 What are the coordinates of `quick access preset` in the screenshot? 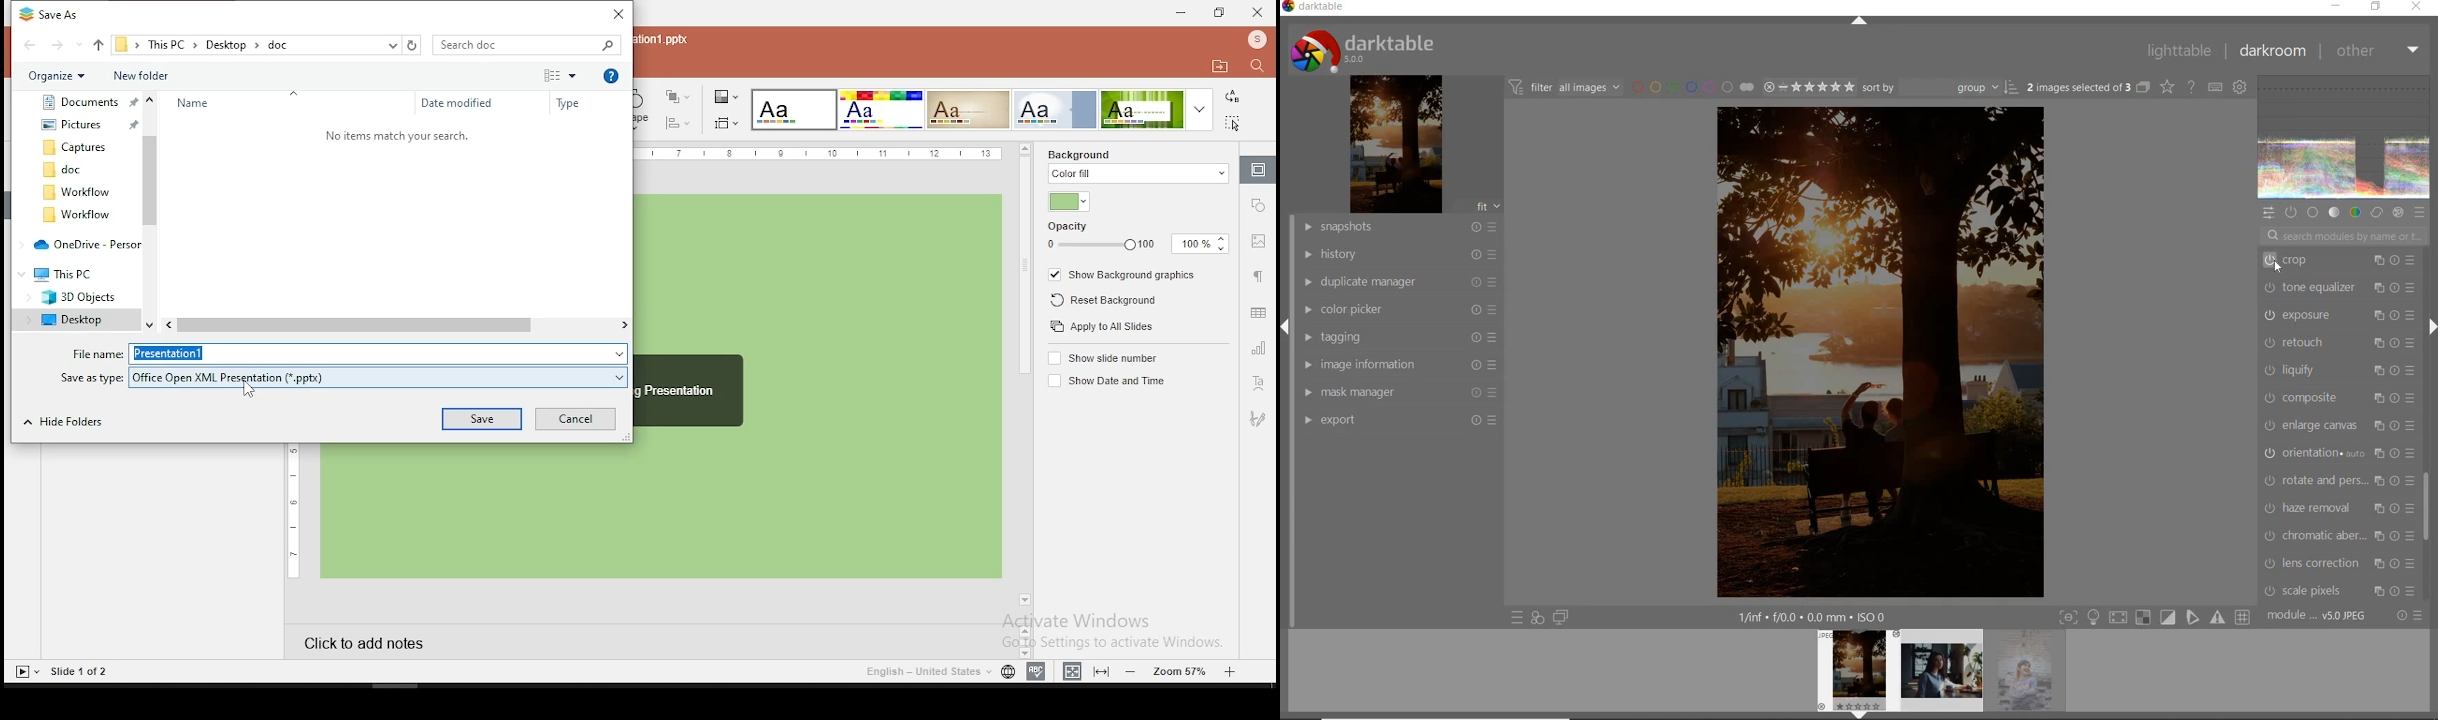 It's located at (1517, 619).